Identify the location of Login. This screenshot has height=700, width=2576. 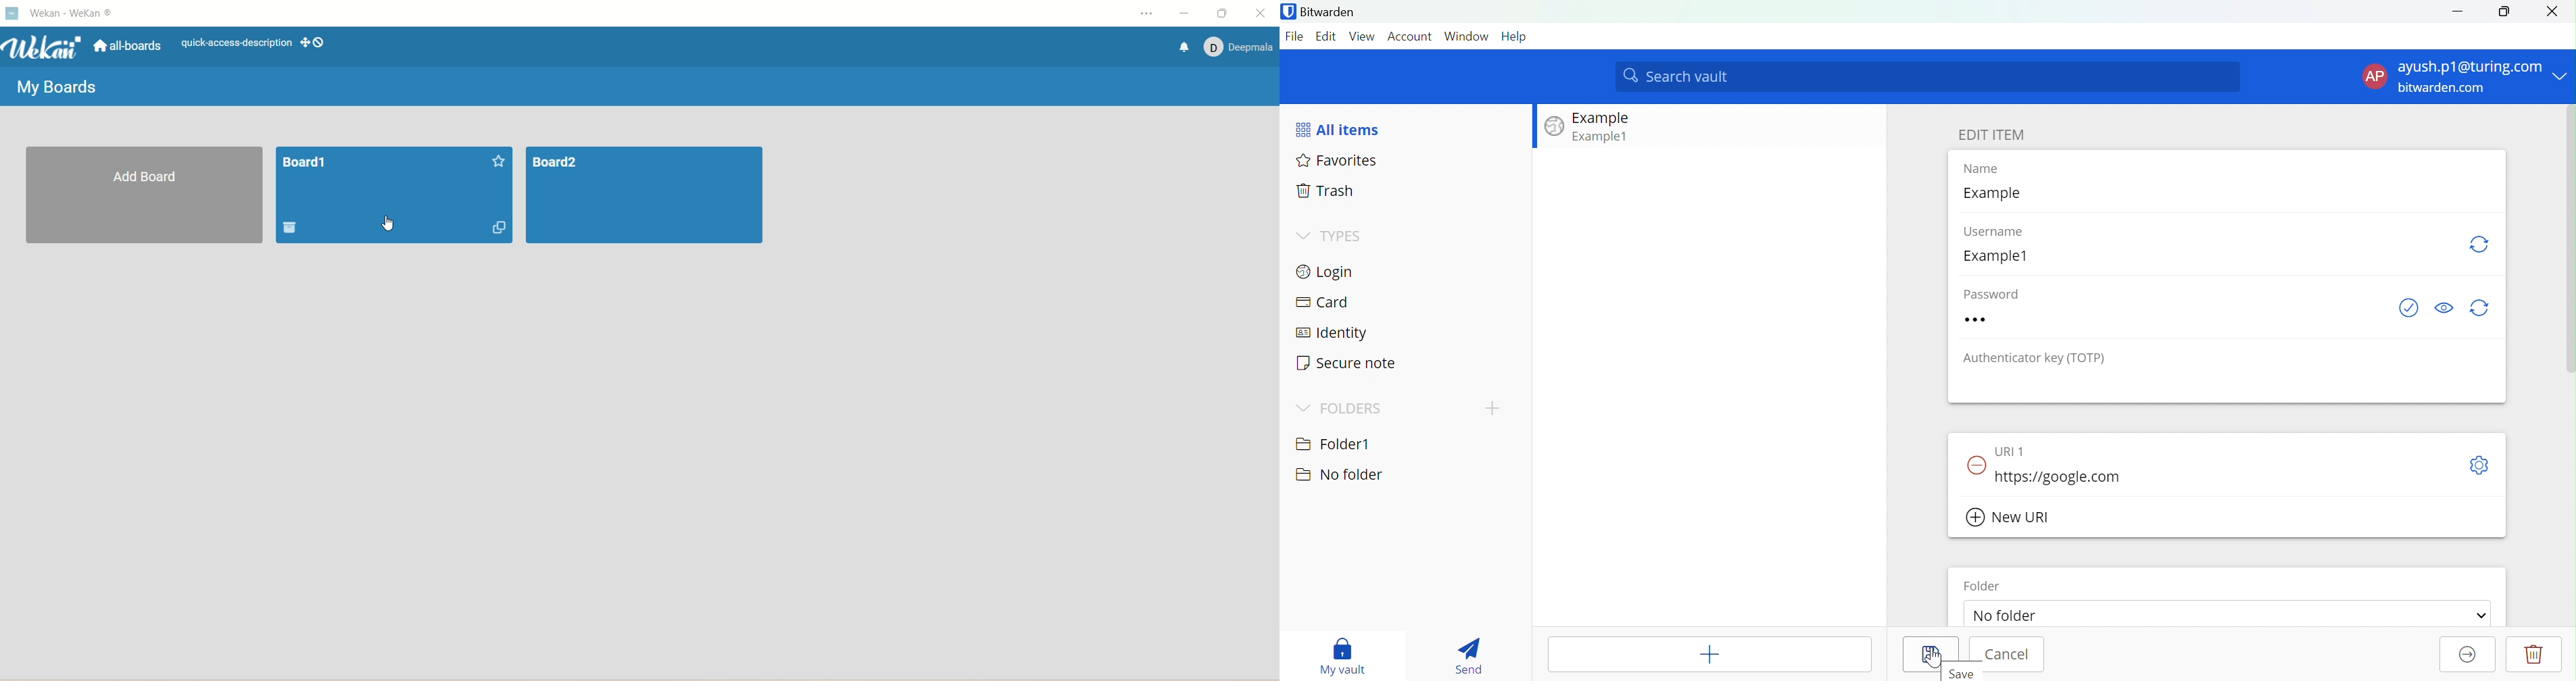
(1328, 271).